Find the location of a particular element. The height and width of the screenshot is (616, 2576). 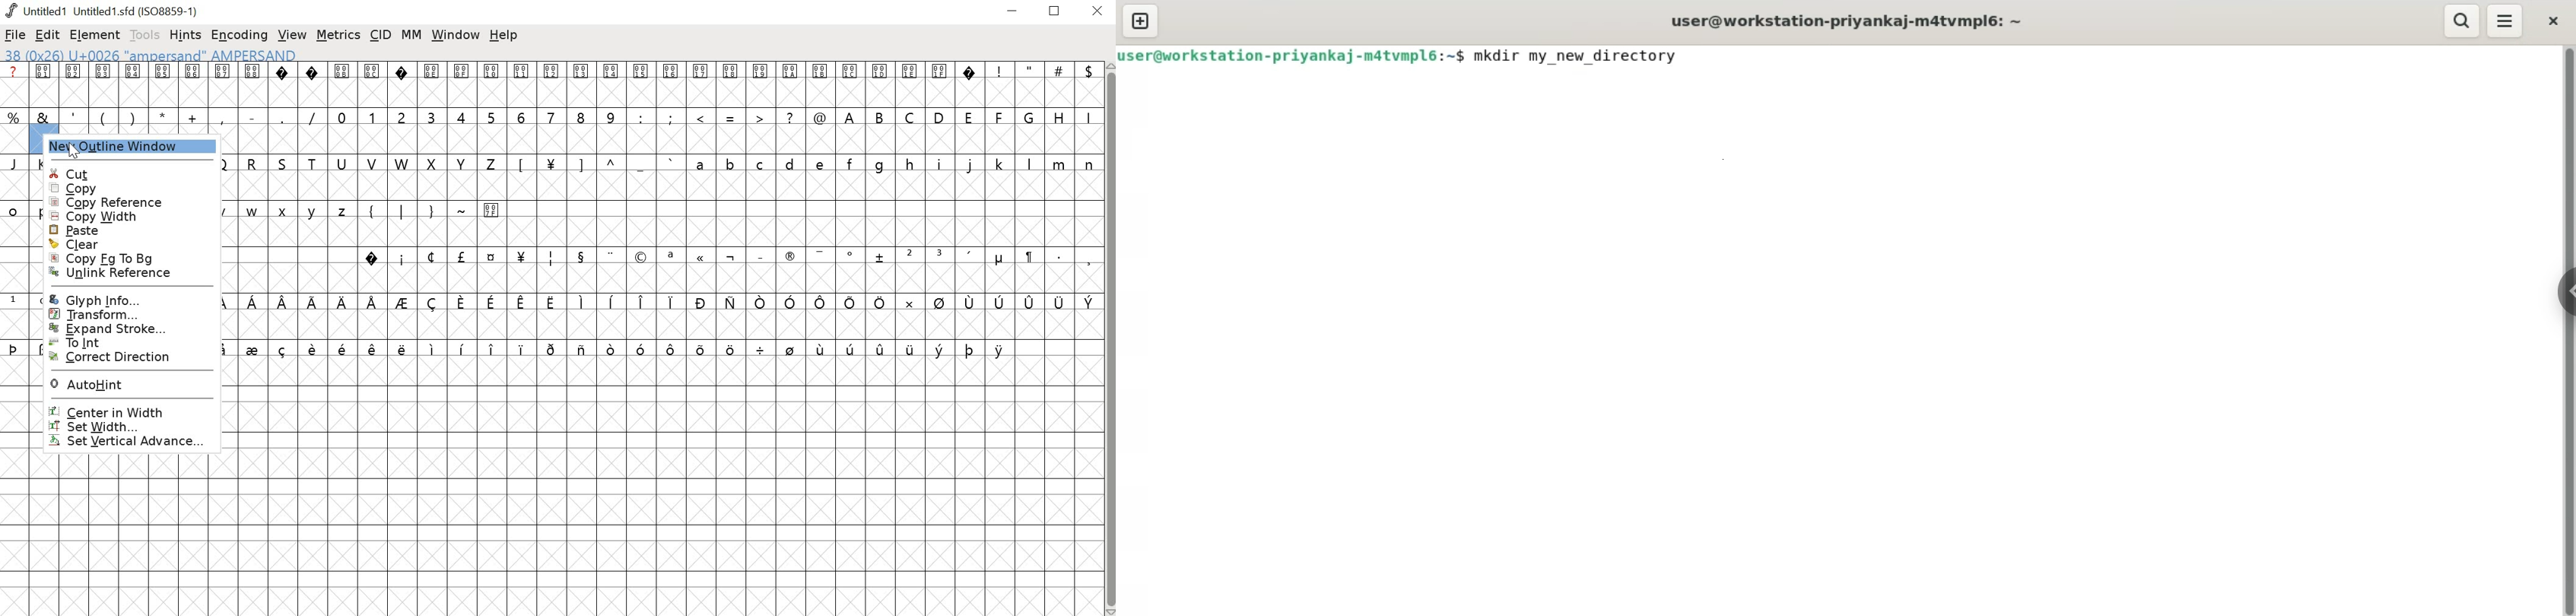

mkdir my_new_directory is located at coordinates (1583, 56).